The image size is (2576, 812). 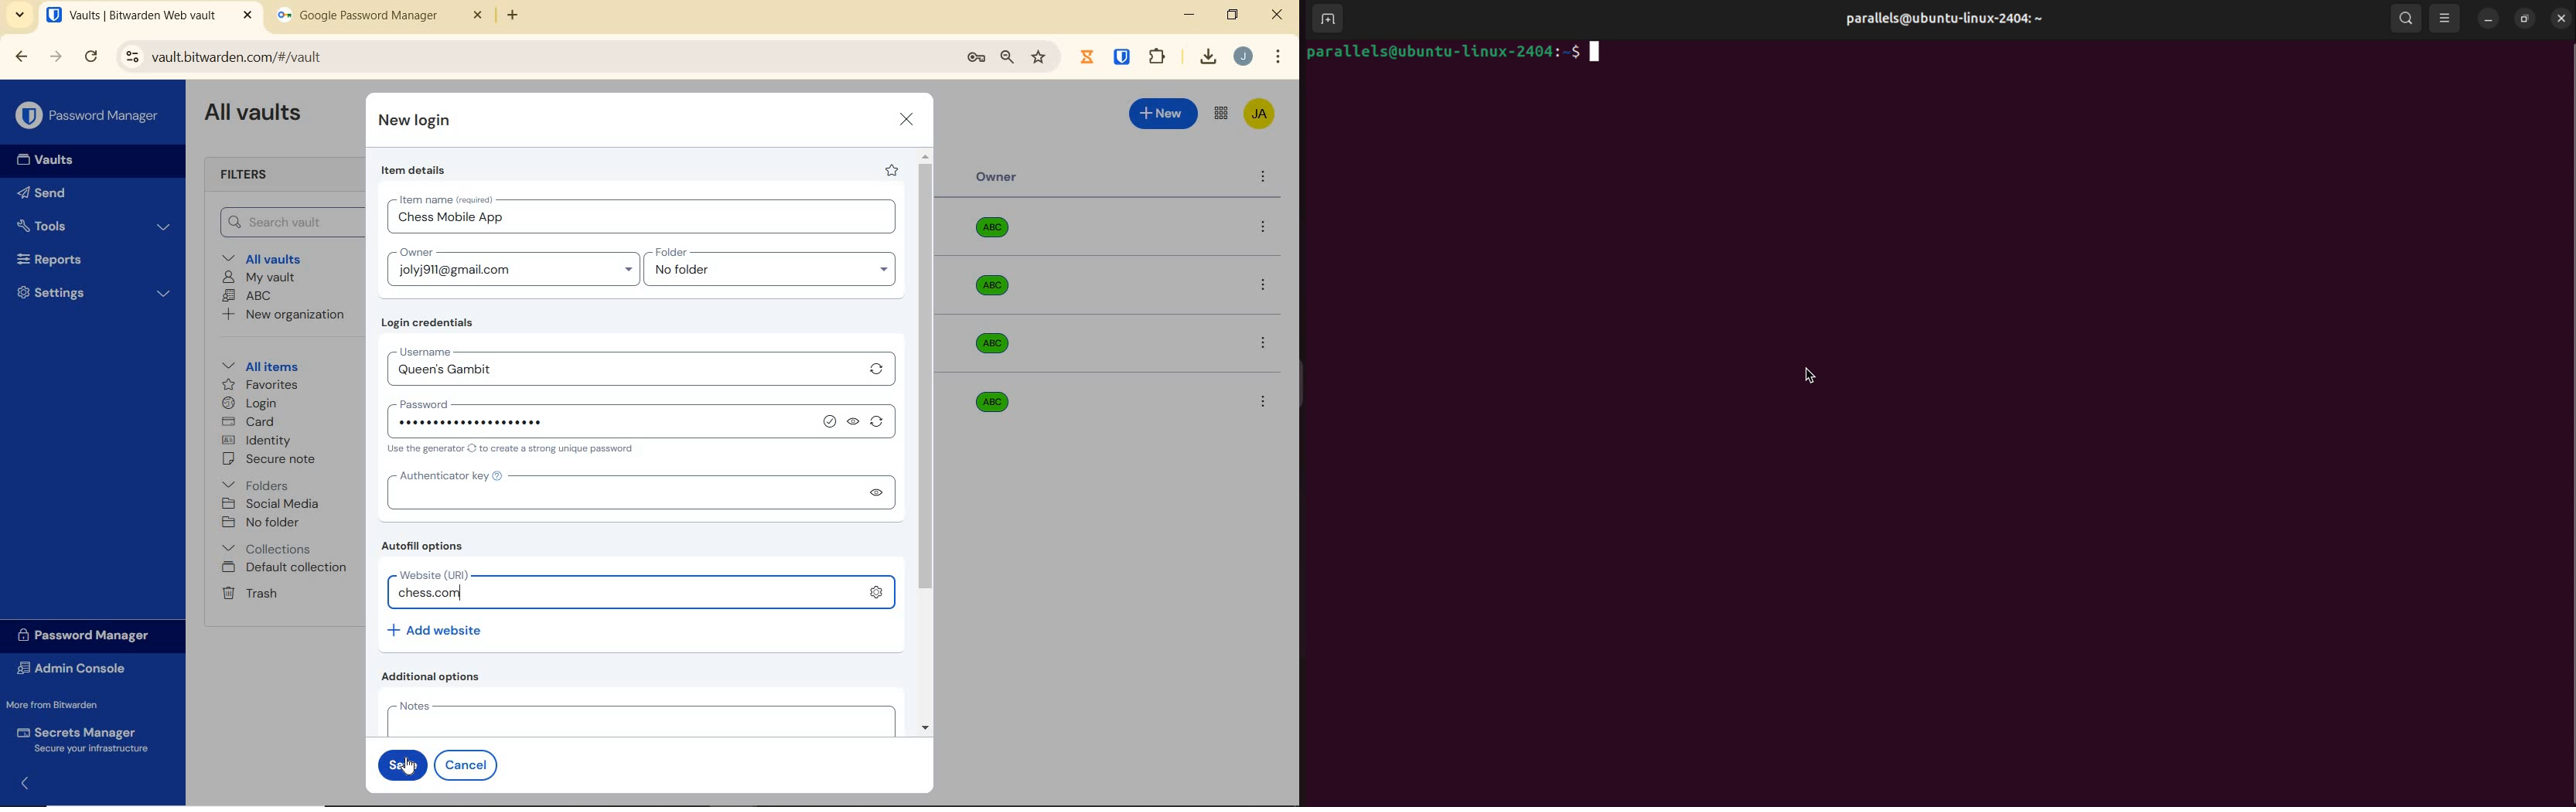 What do you see at coordinates (448, 199) in the screenshot?
I see `Item name` at bounding box center [448, 199].